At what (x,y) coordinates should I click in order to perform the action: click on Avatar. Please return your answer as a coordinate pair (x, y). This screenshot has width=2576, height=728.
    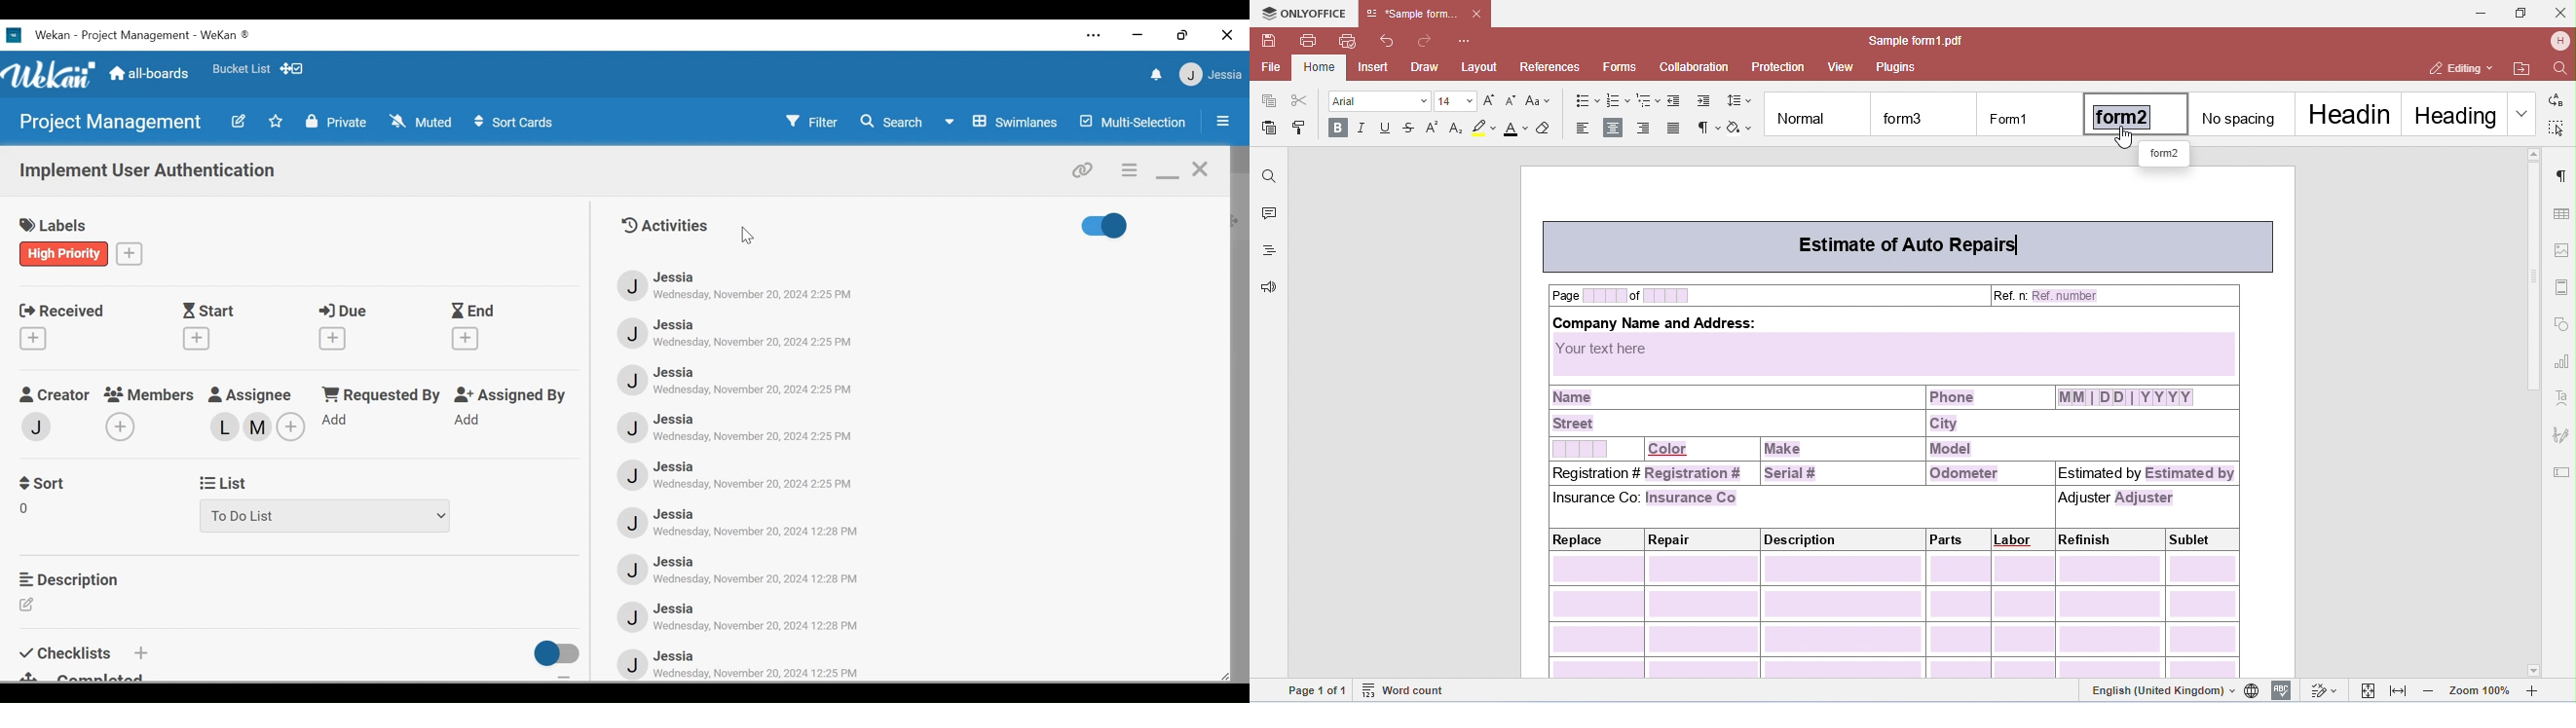
    Looking at the image, I should click on (631, 474).